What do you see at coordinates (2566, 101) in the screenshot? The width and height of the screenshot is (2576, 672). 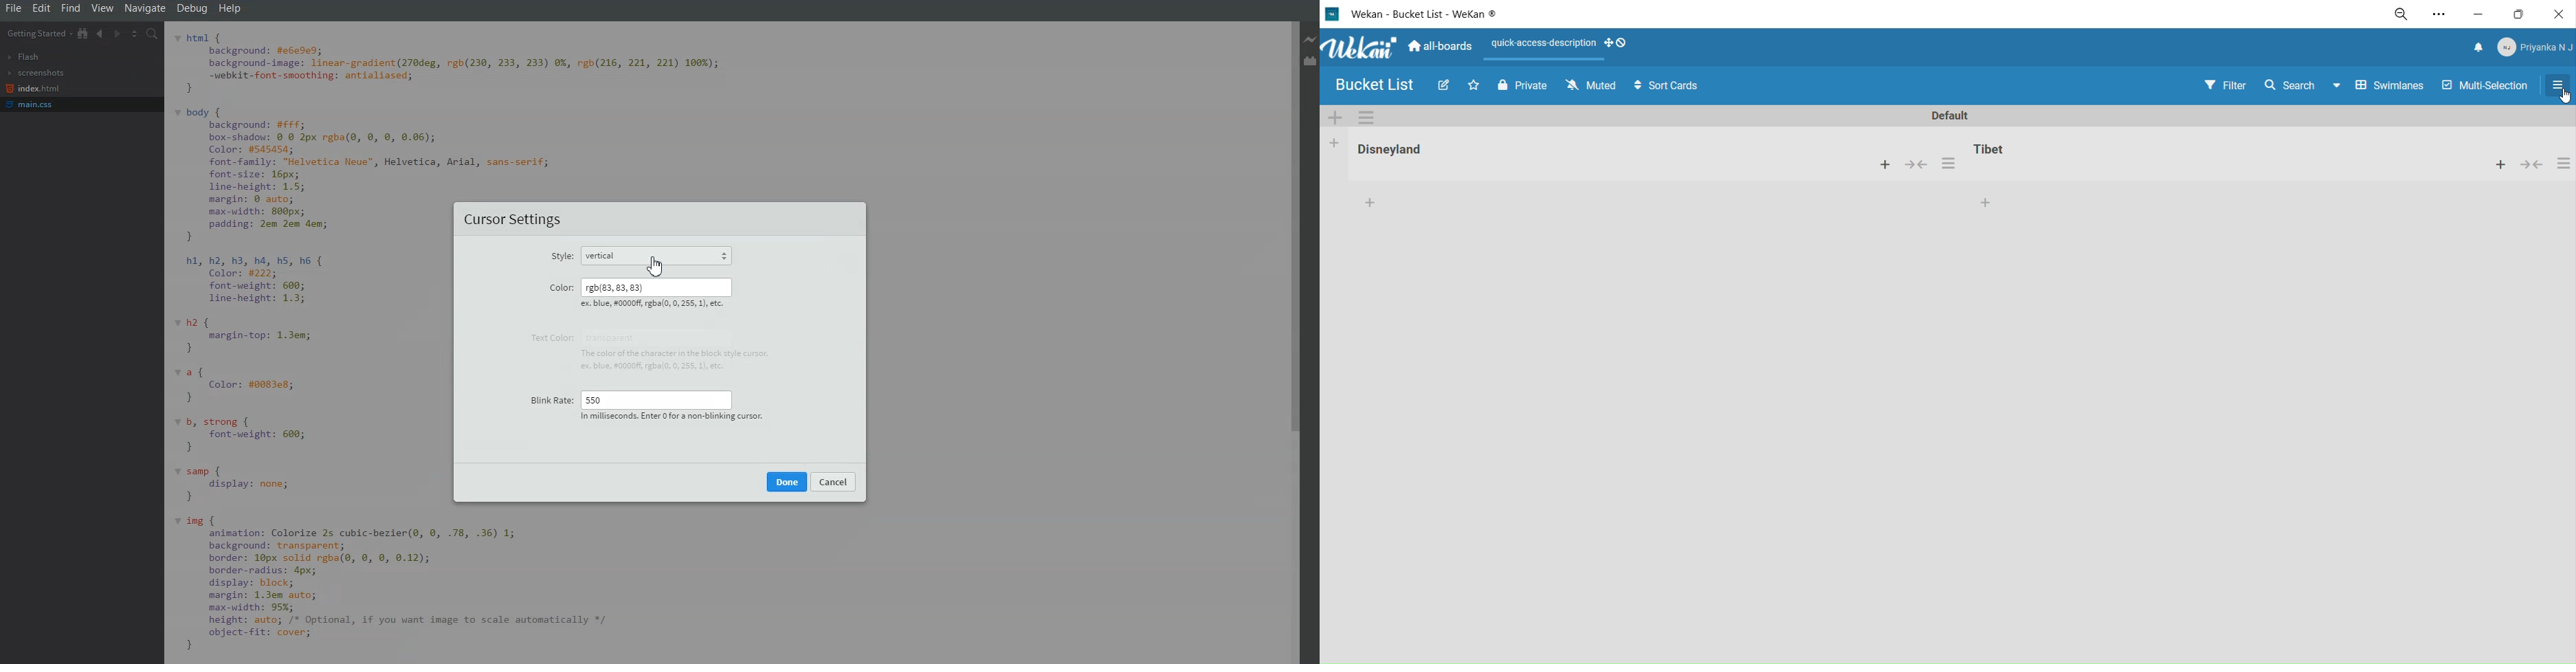 I see `cursor` at bounding box center [2566, 101].